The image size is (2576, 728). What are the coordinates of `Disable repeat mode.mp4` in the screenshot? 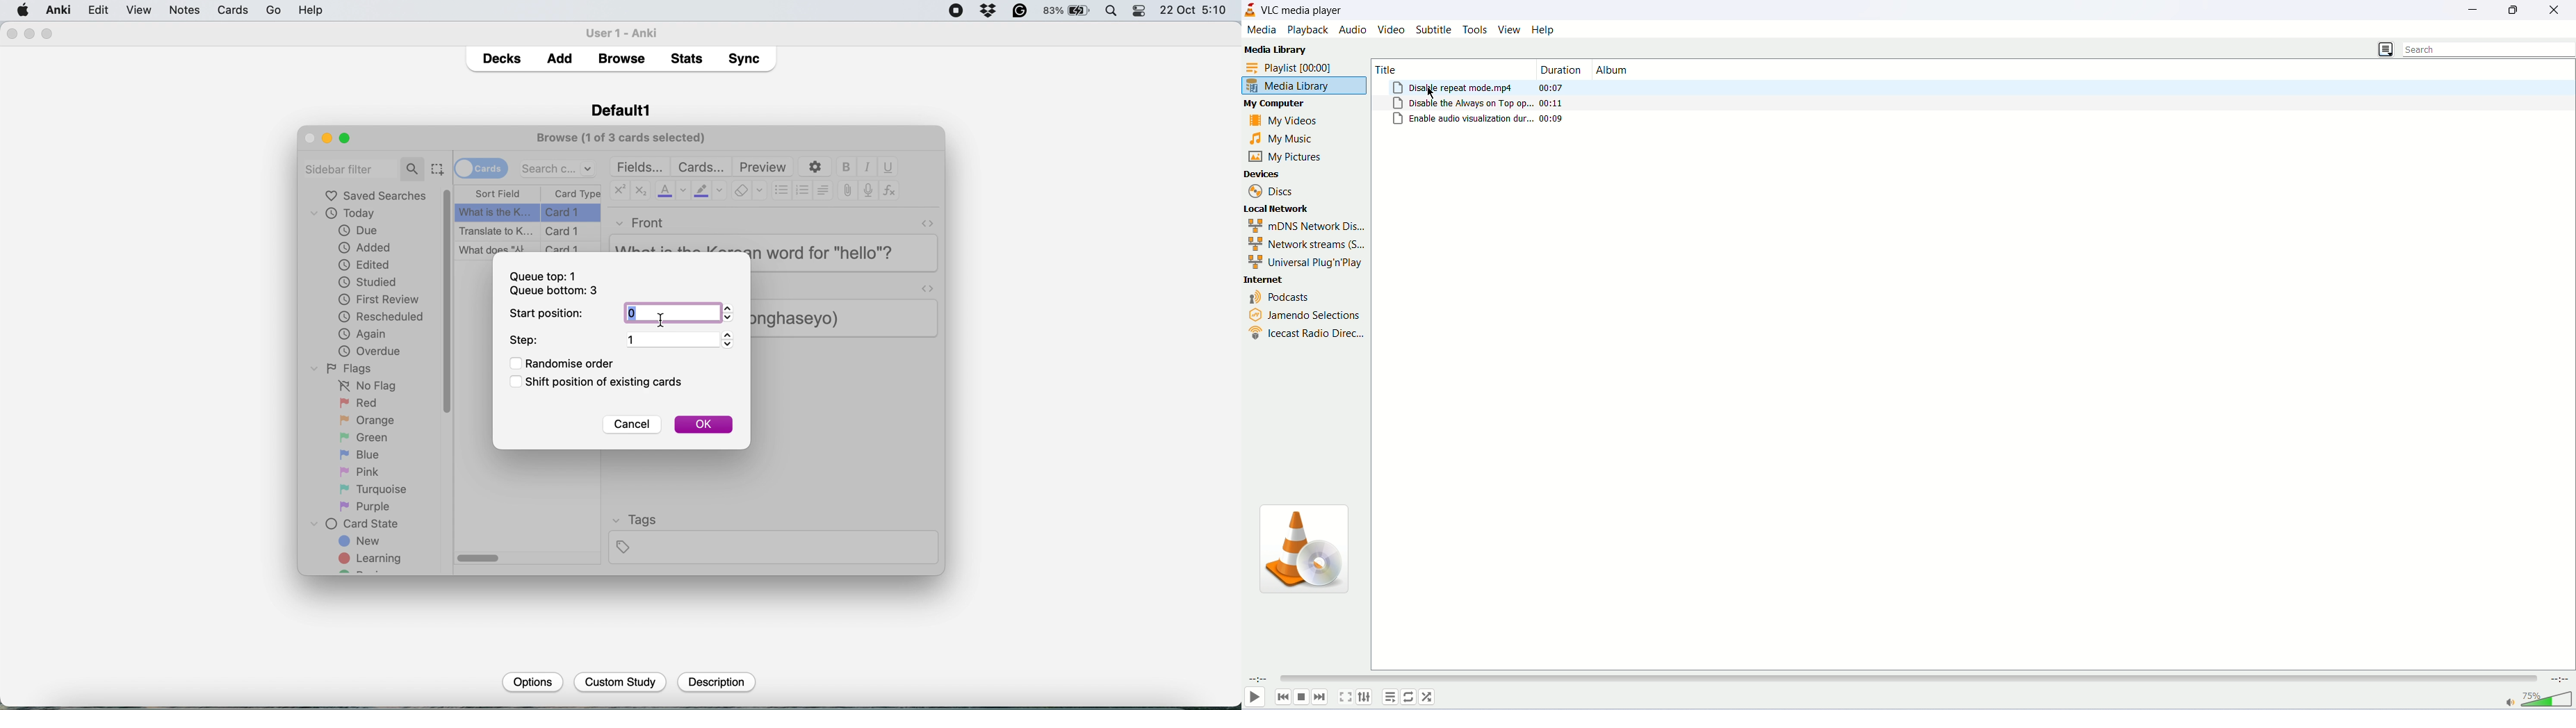 It's located at (1455, 88).